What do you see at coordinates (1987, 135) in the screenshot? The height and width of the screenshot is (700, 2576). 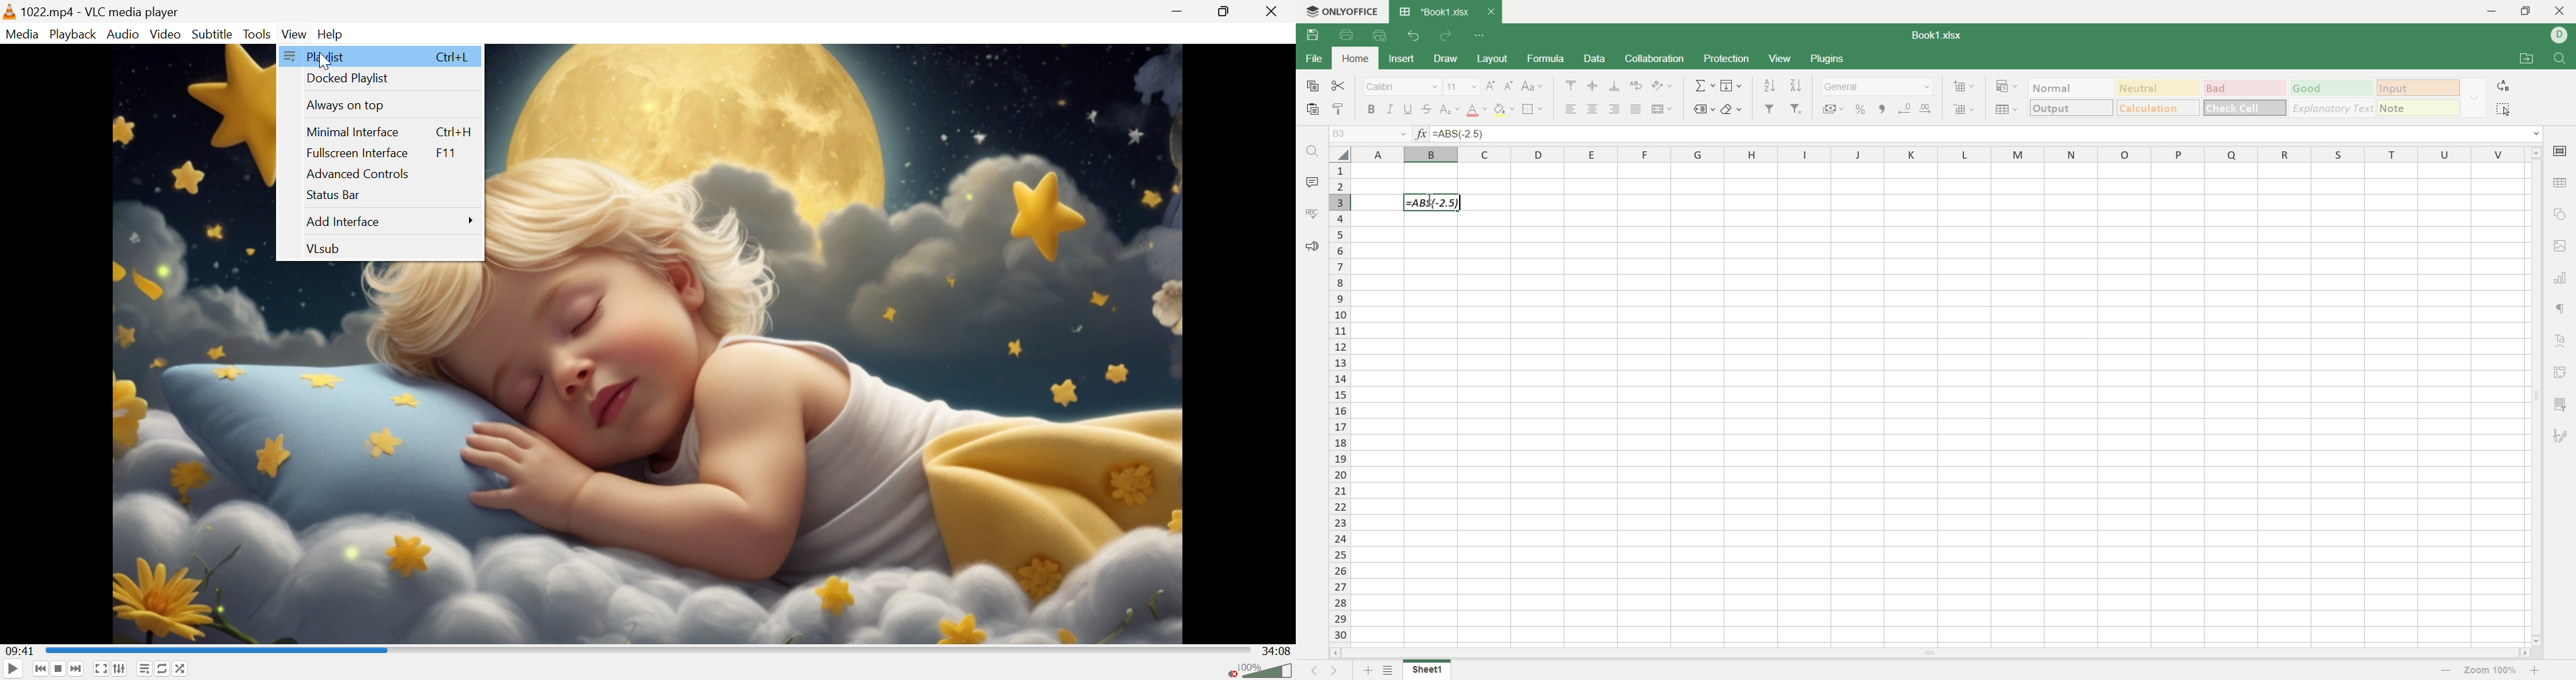 I see `input line` at bounding box center [1987, 135].